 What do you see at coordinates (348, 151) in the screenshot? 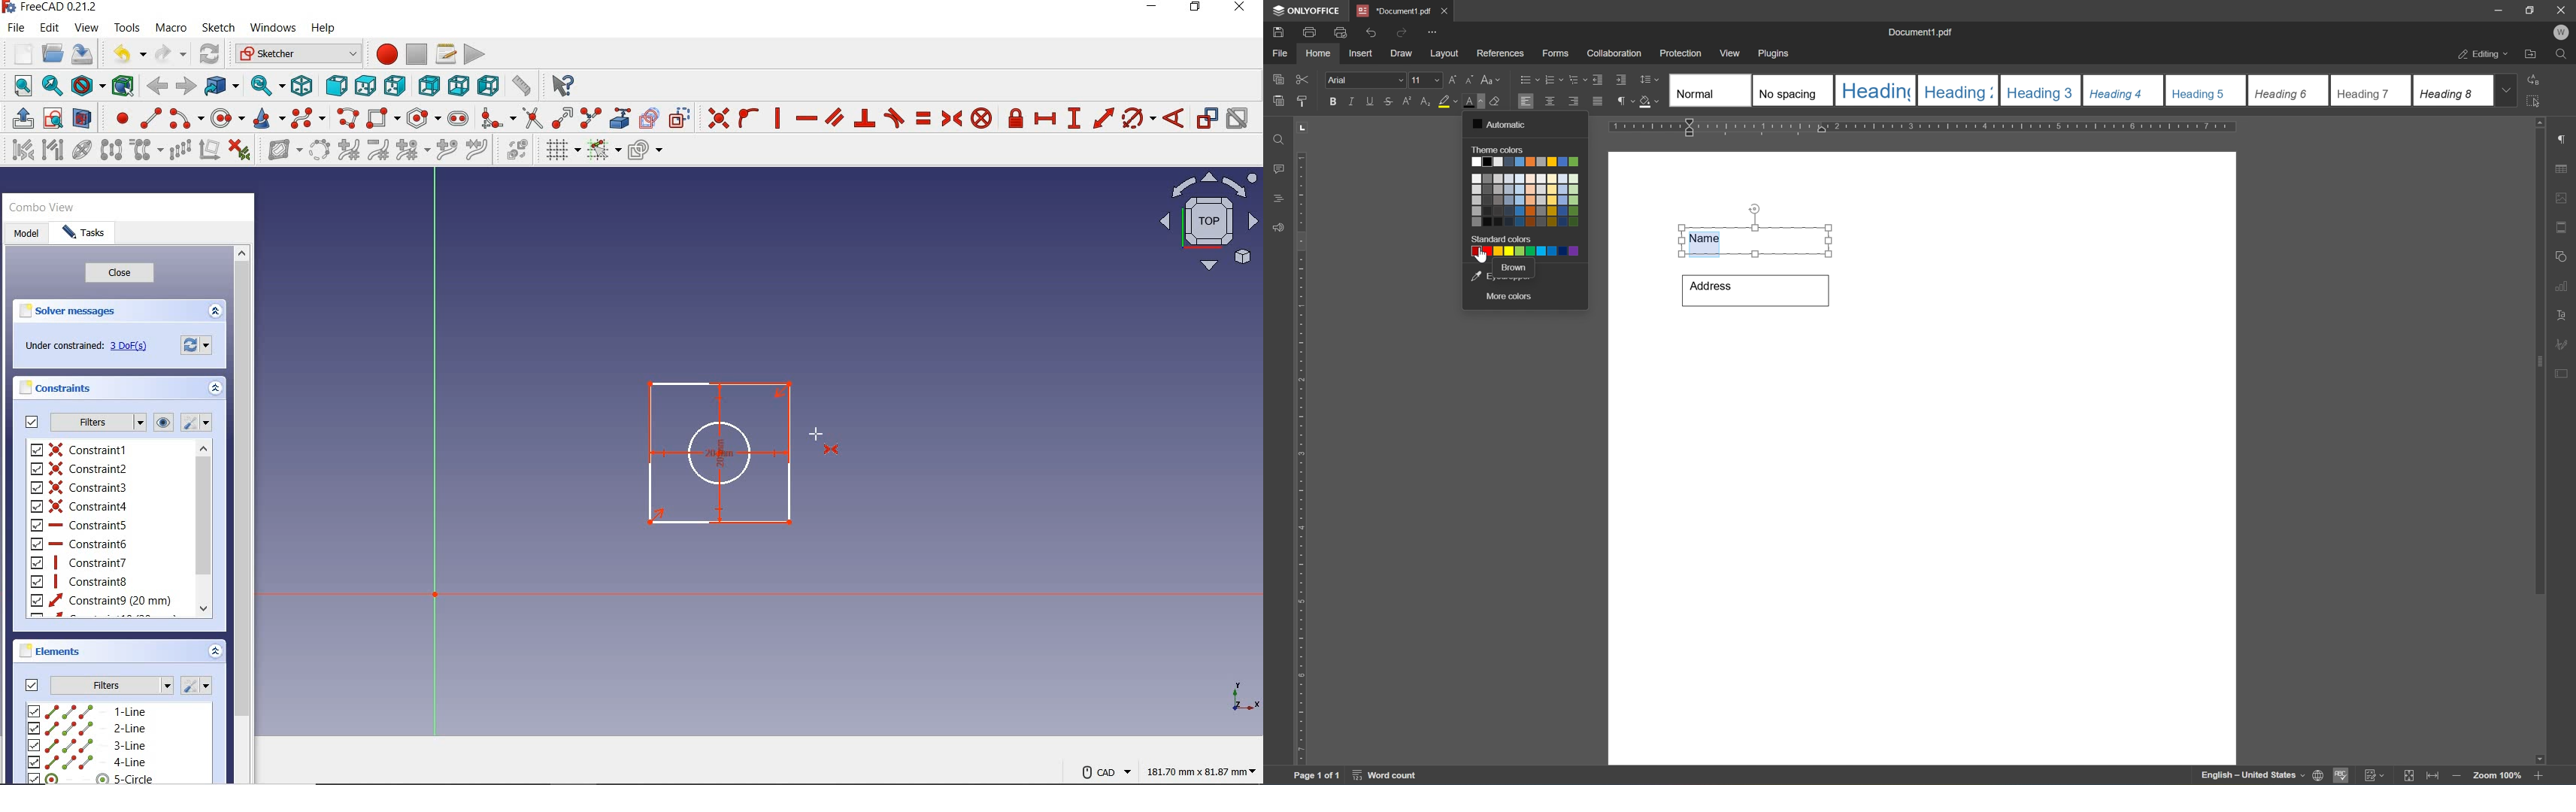
I see `increase b-spline degree` at bounding box center [348, 151].